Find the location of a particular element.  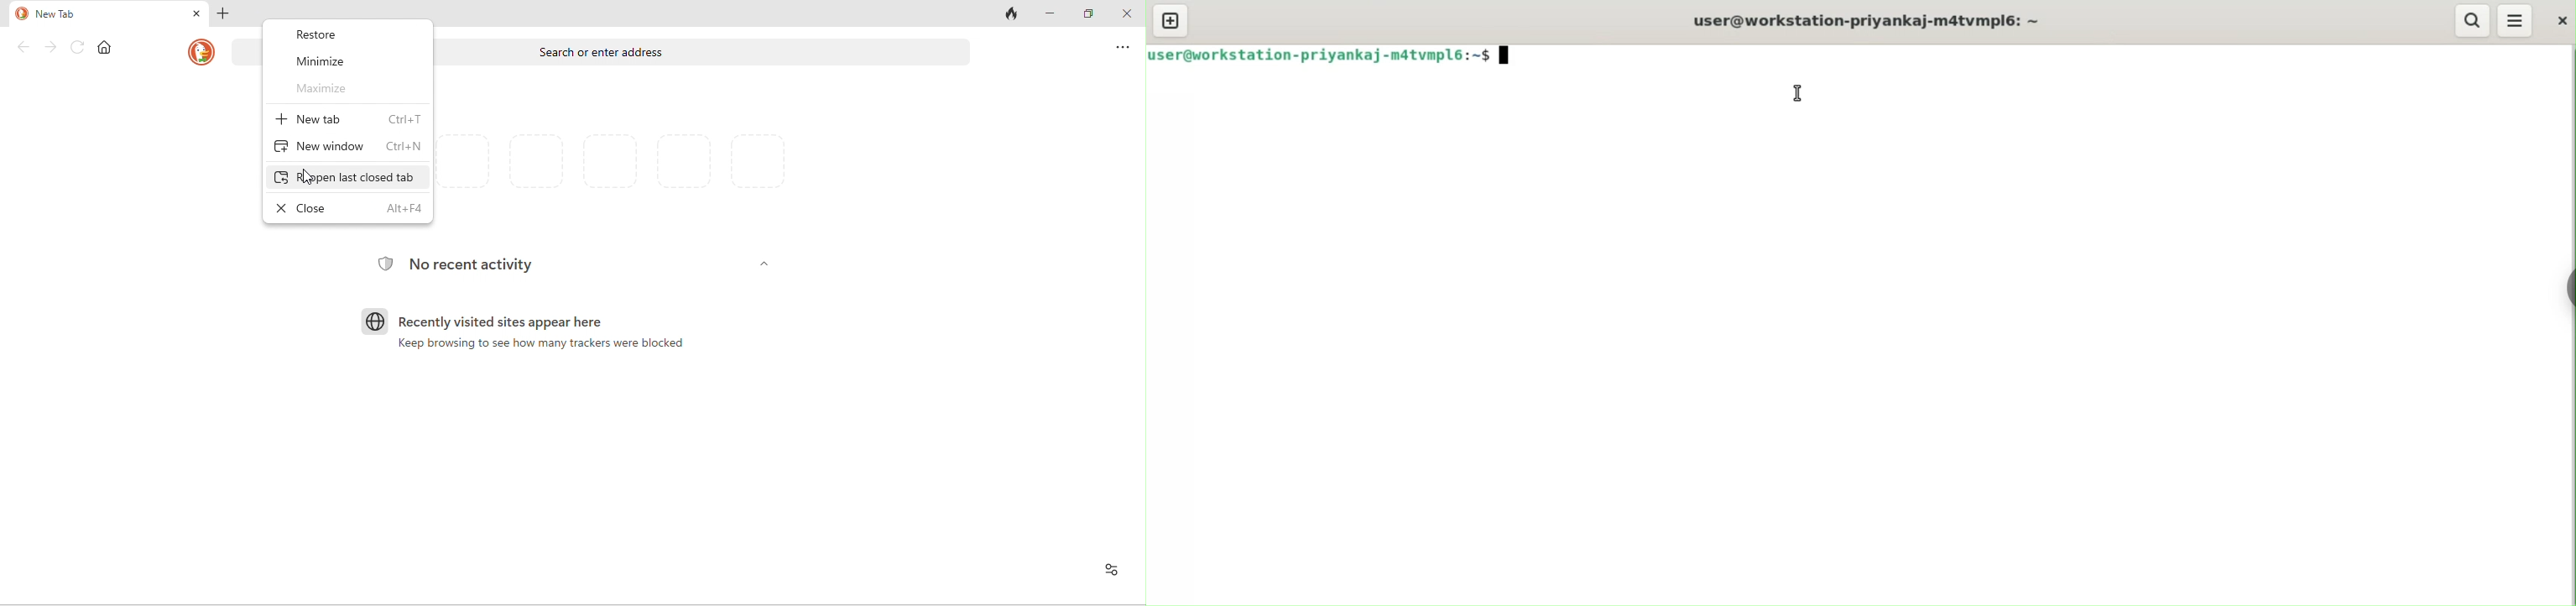

no recent activity is located at coordinates (482, 265).